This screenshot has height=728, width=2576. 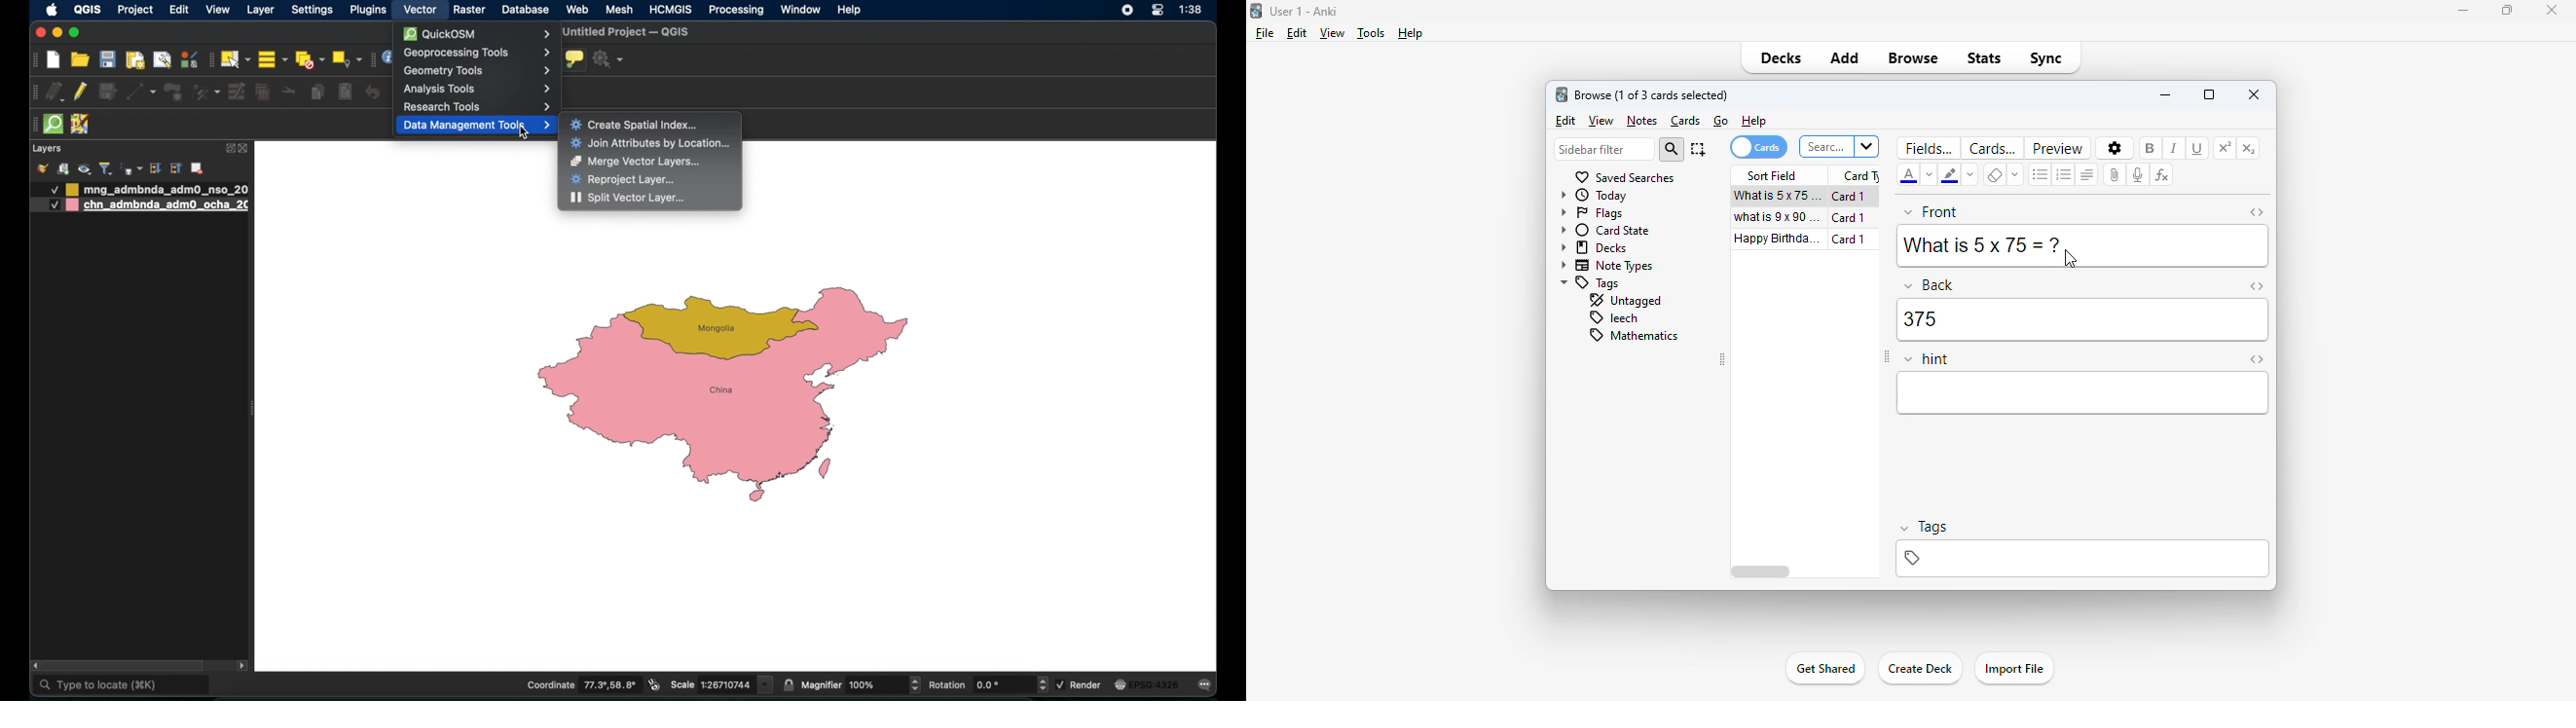 I want to click on decks, so click(x=1593, y=247).